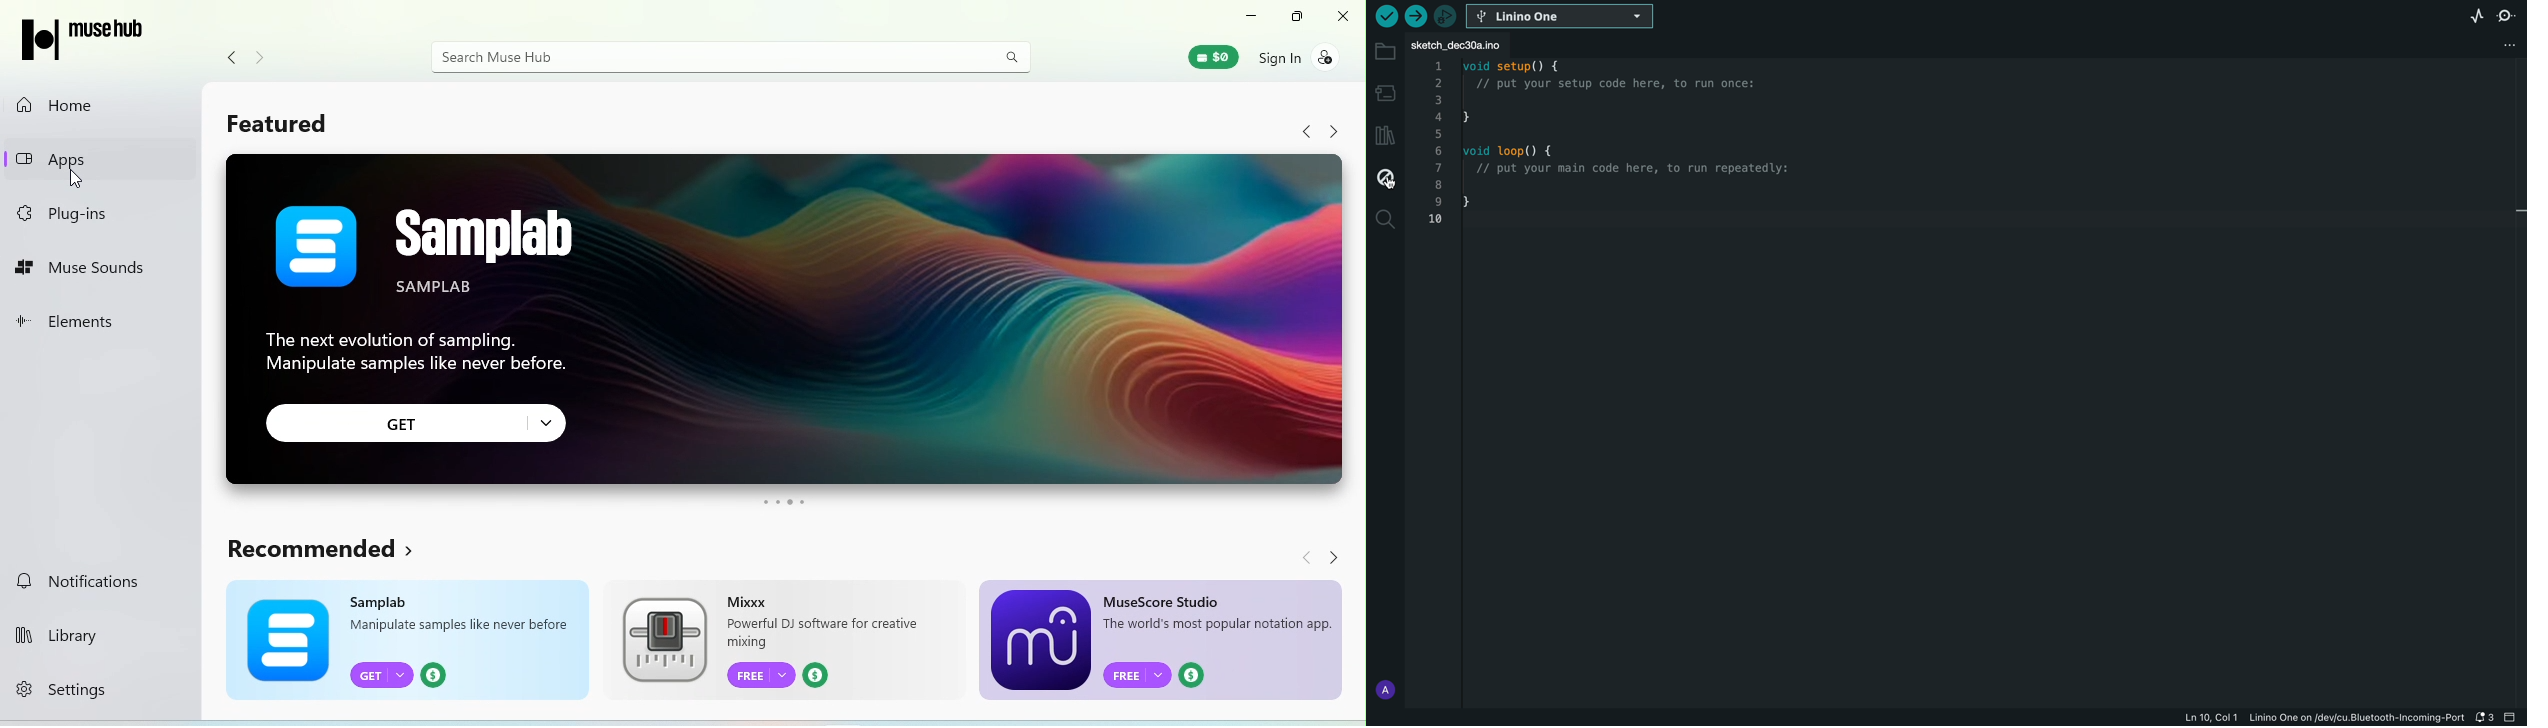  What do you see at coordinates (826, 633) in the screenshot?
I see `Powerful DJ software for creative mixing` at bounding box center [826, 633].